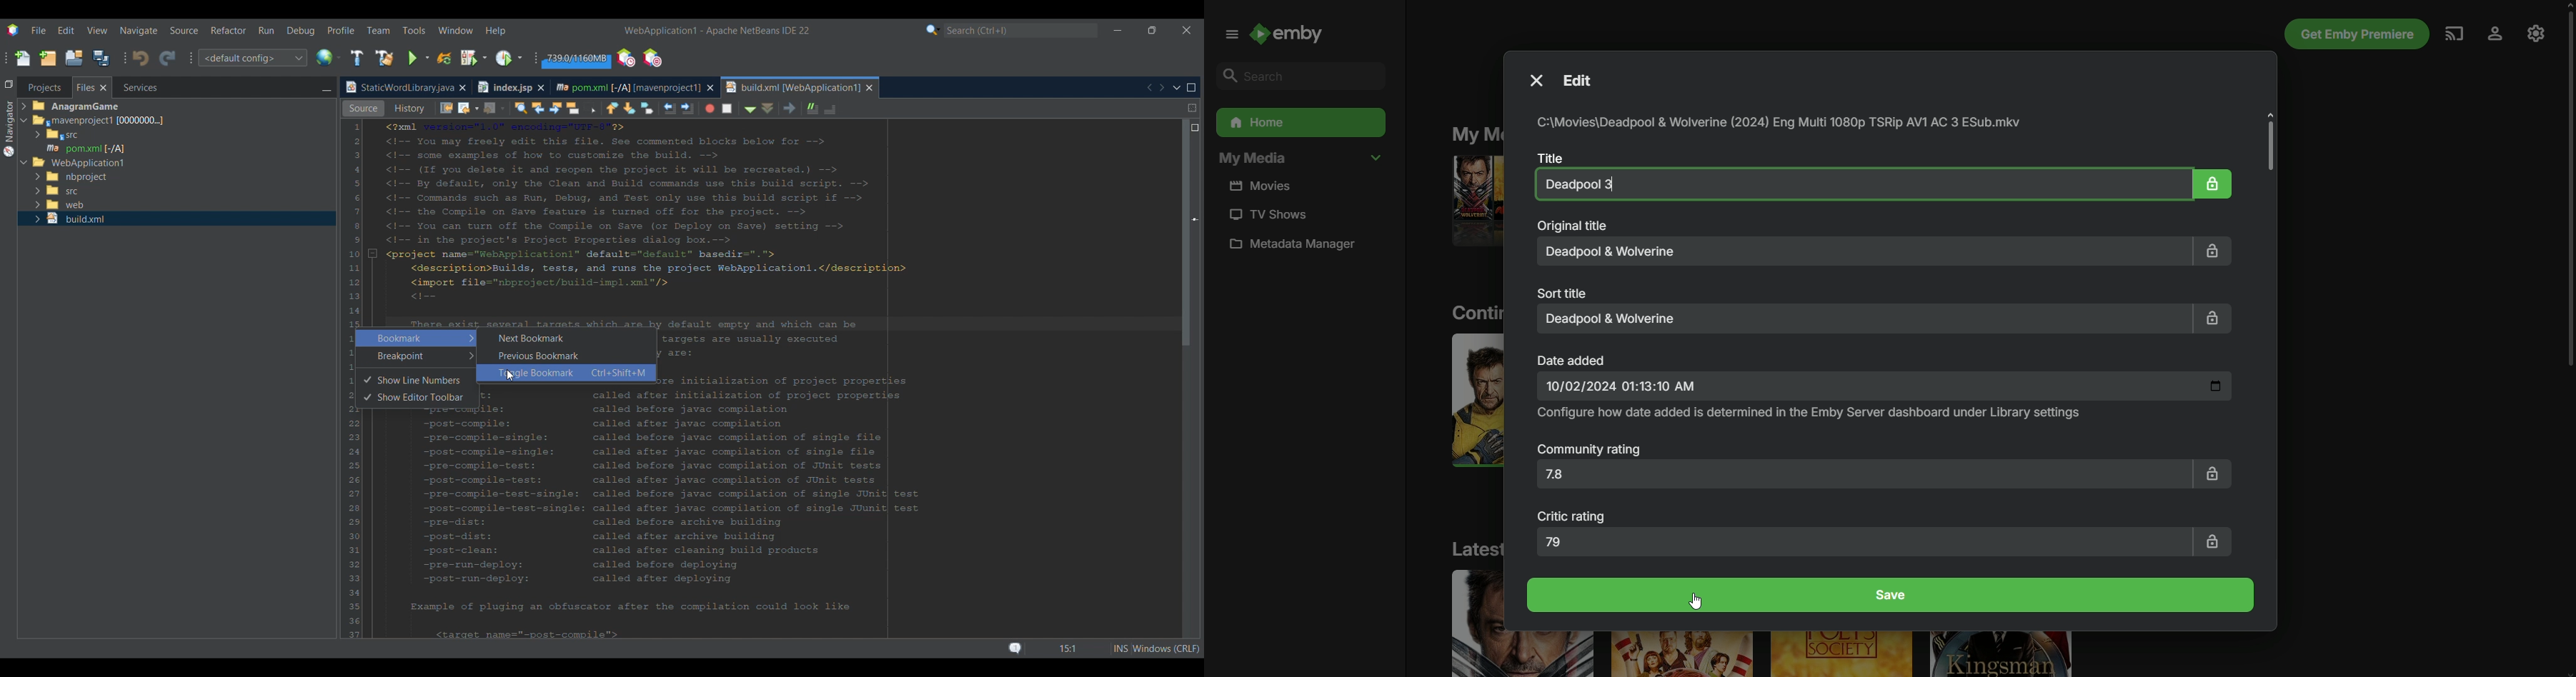  I want to click on New project, so click(48, 58).